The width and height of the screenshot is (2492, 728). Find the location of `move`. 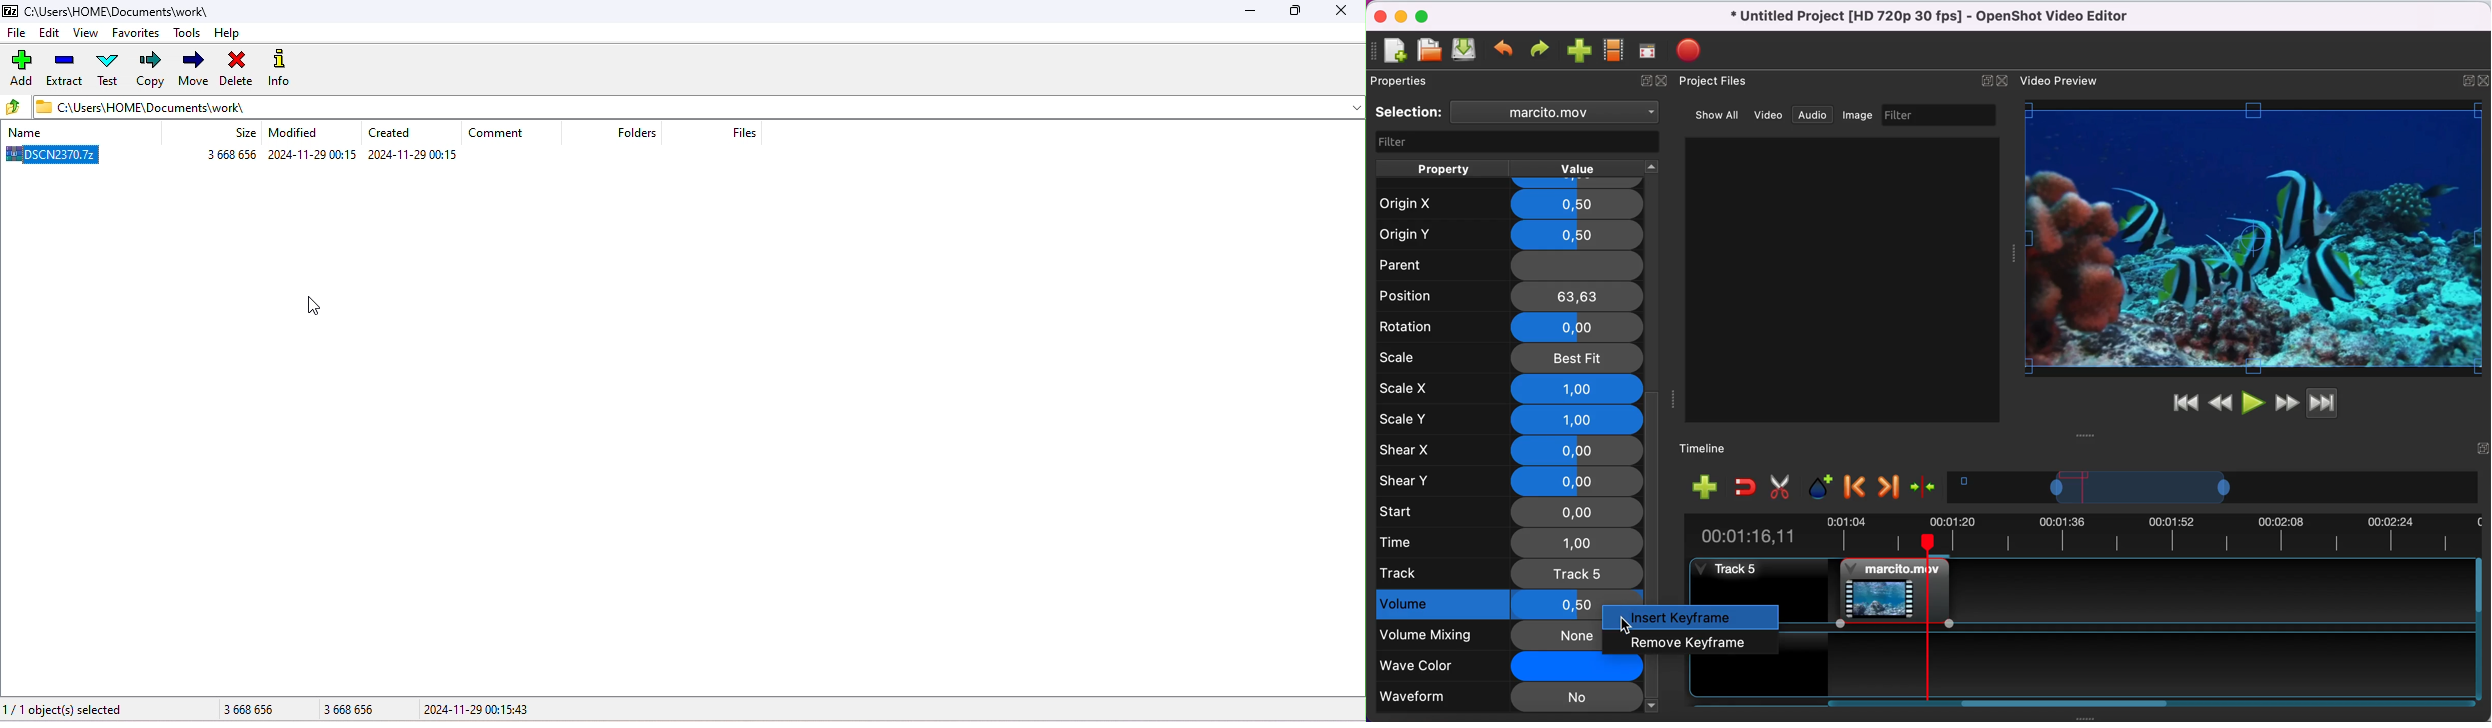

move is located at coordinates (195, 68).